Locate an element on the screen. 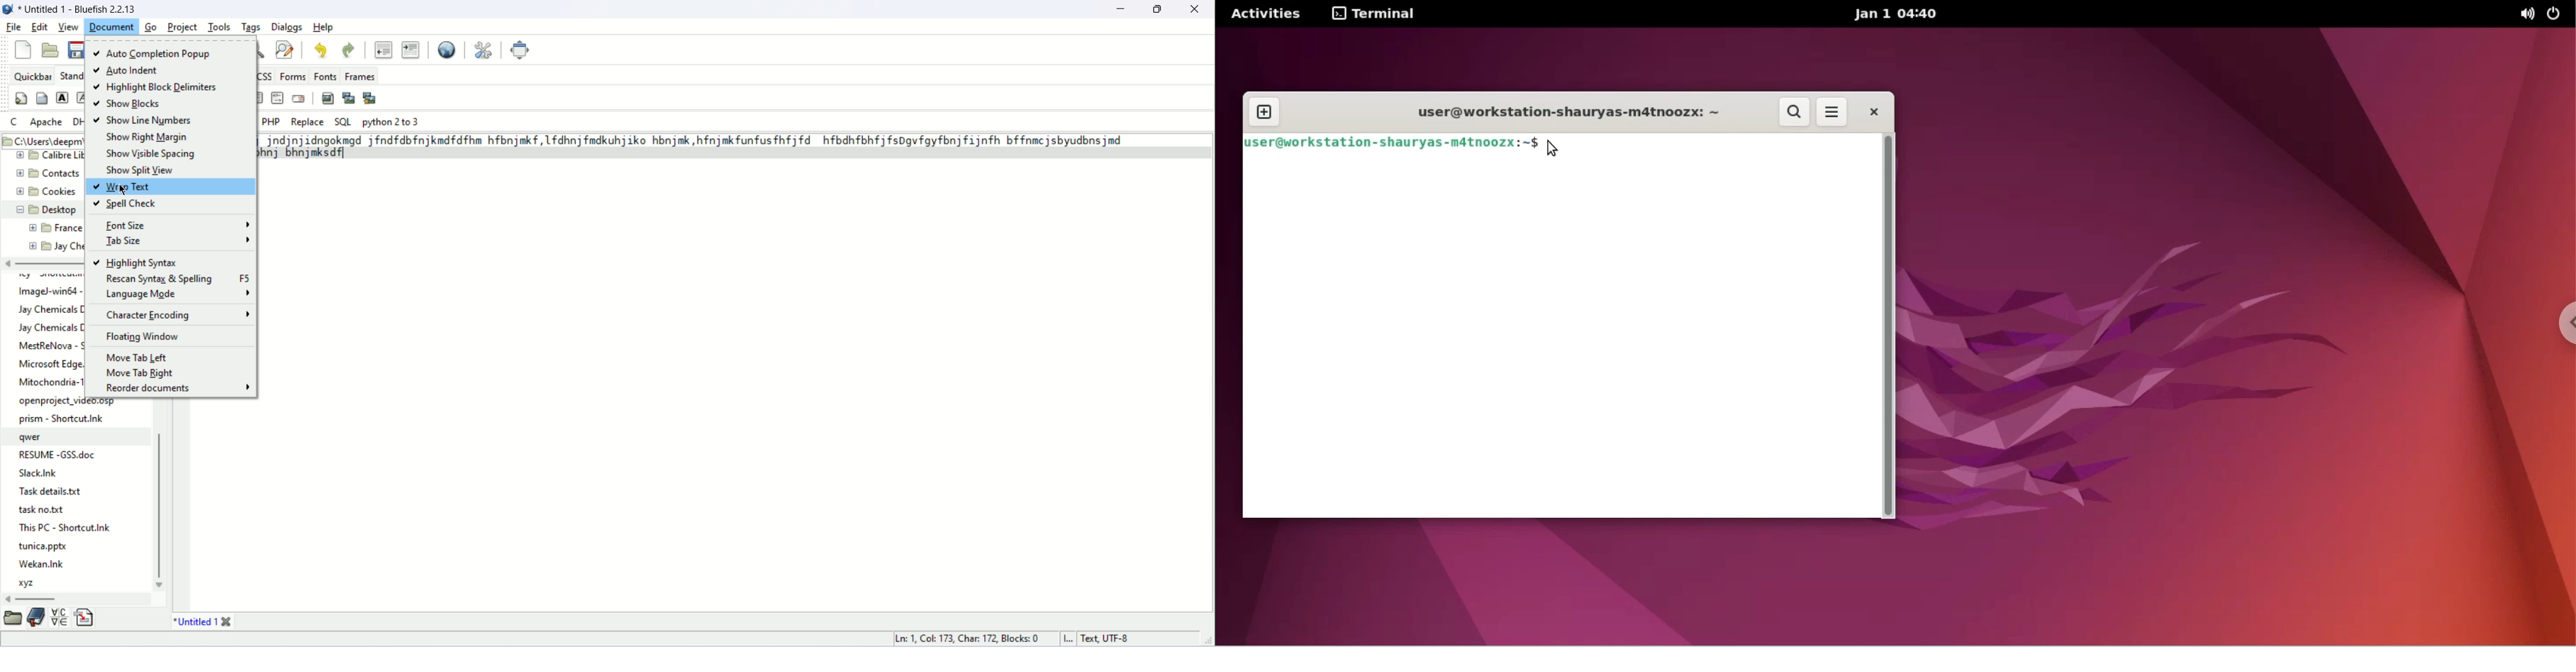  logo is located at coordinates (9, 11).